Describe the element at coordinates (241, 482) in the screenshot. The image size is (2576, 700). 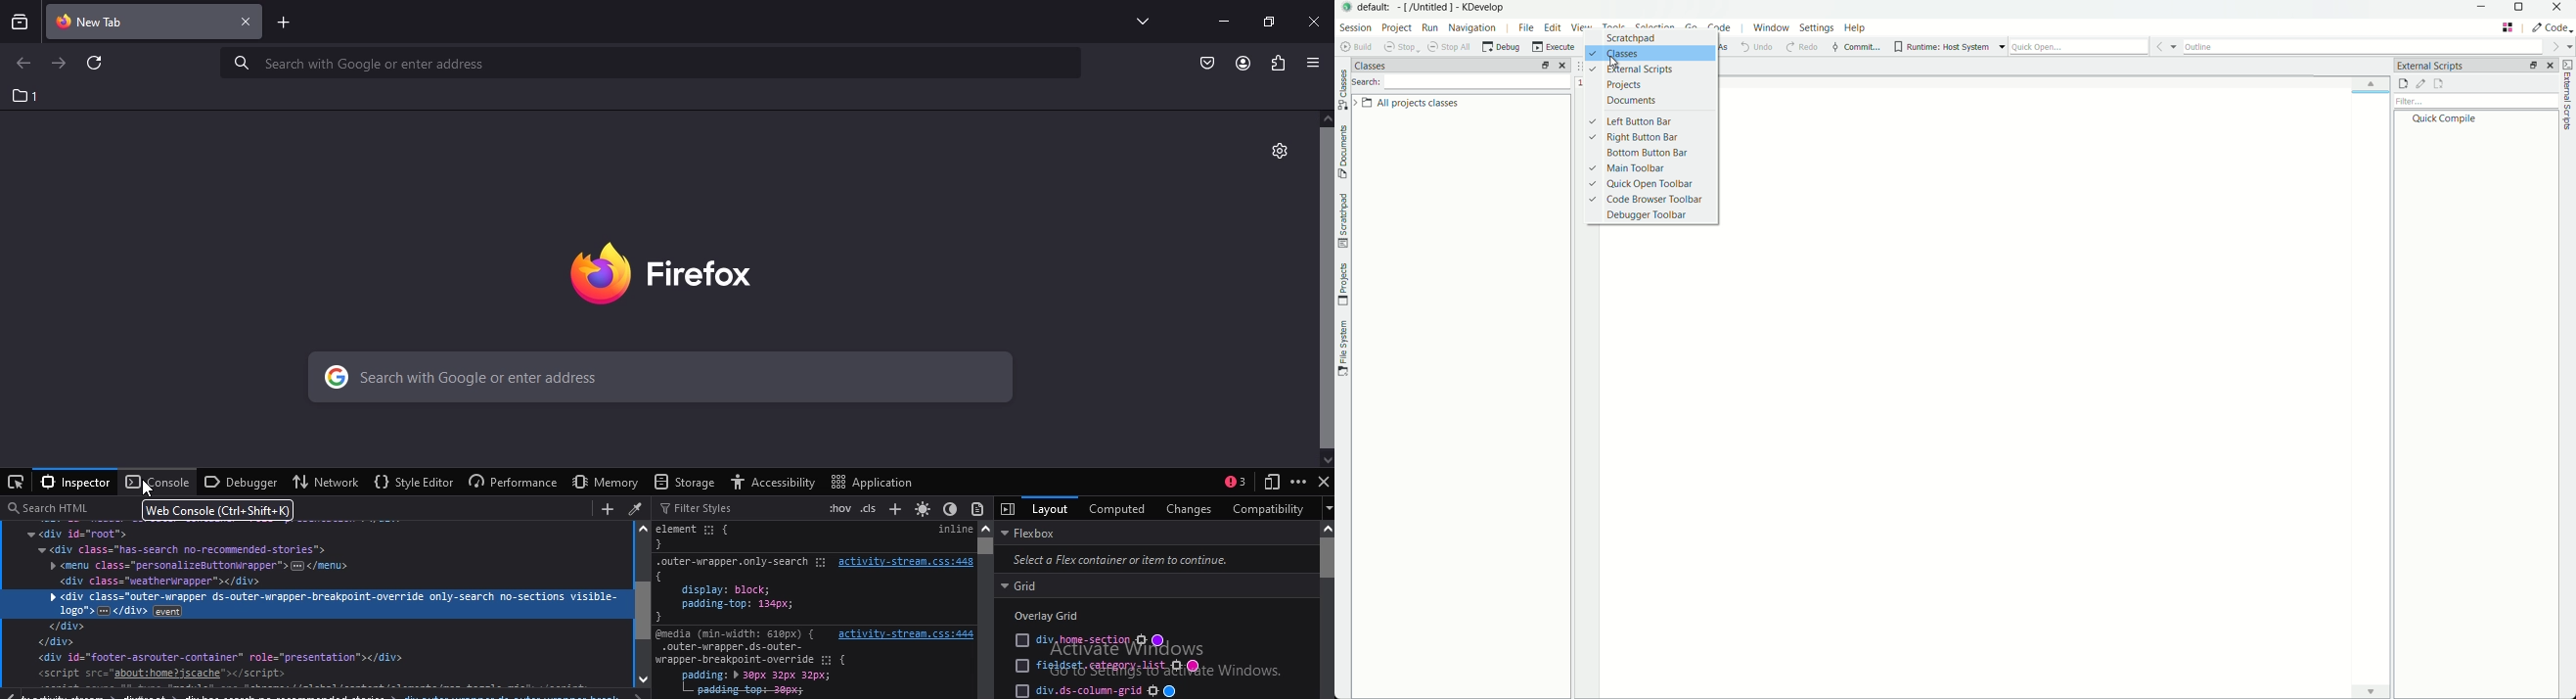
I see `debugger` at that location.